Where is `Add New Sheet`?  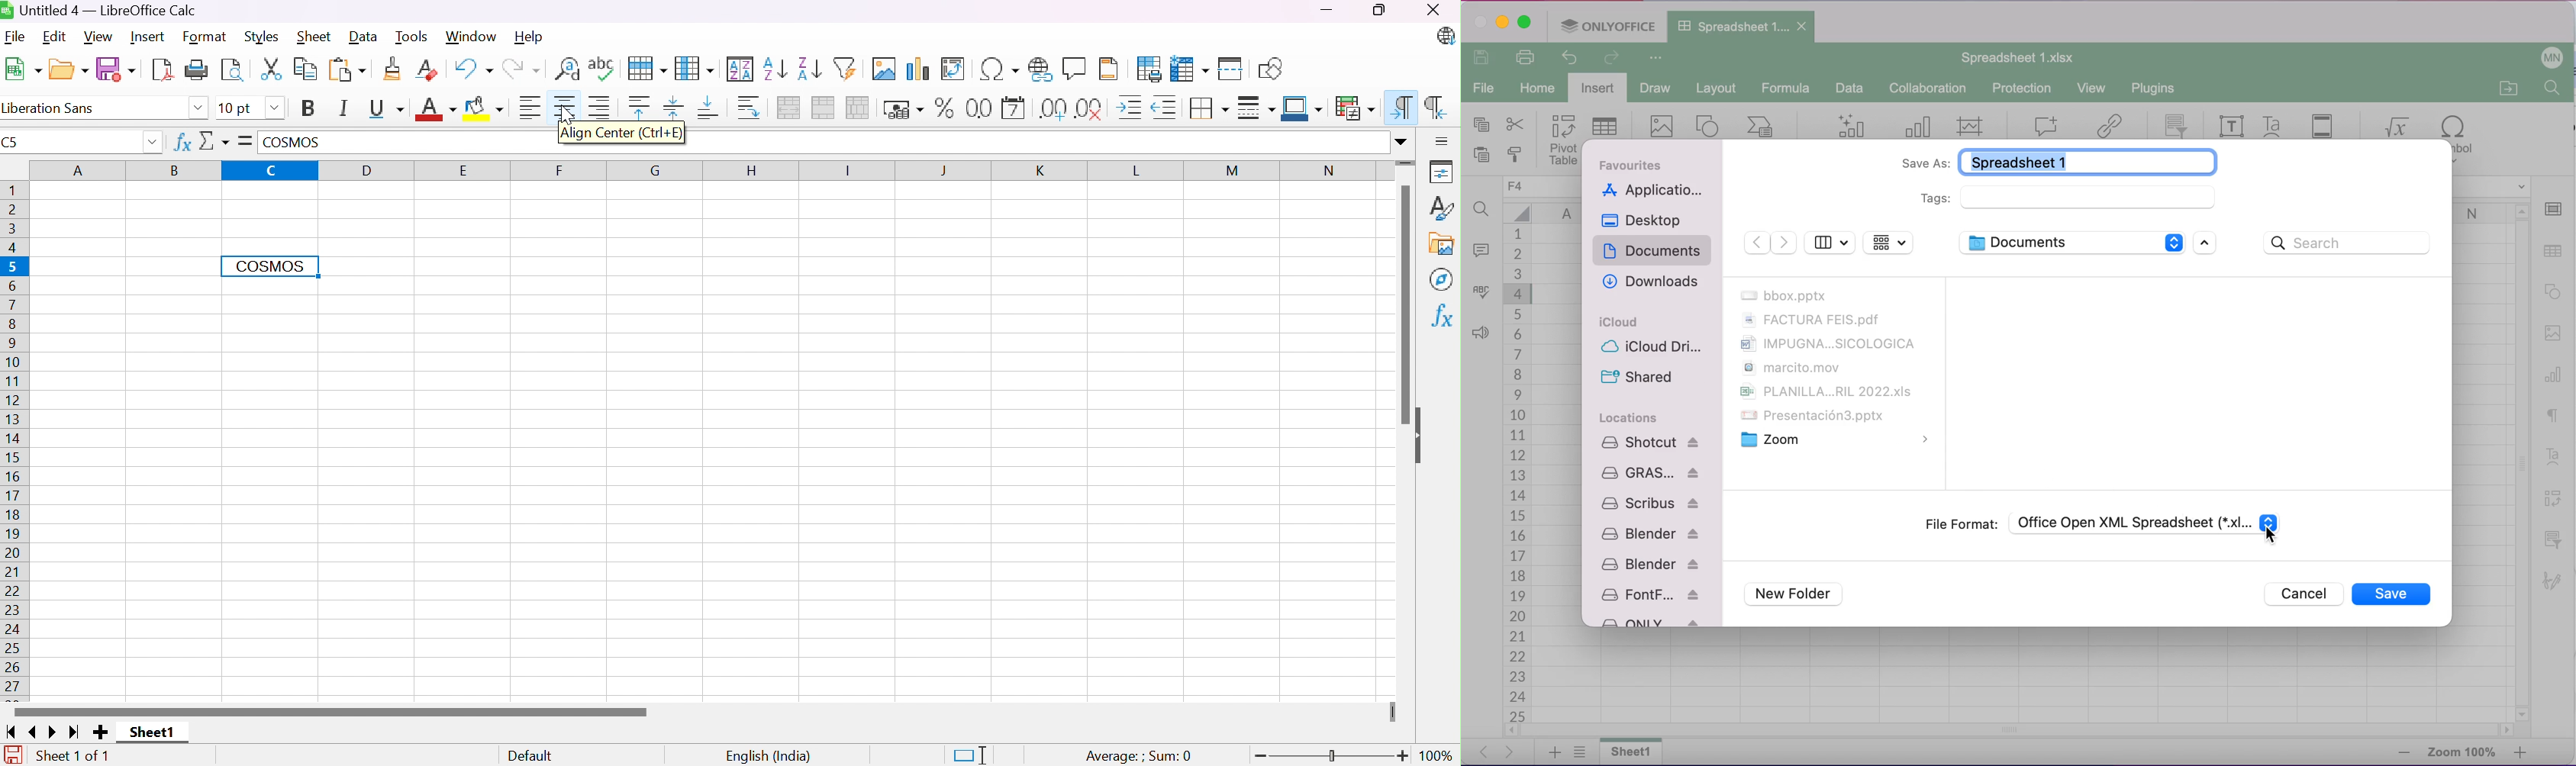 Add New Sheet is located at coordinates (101, 732).